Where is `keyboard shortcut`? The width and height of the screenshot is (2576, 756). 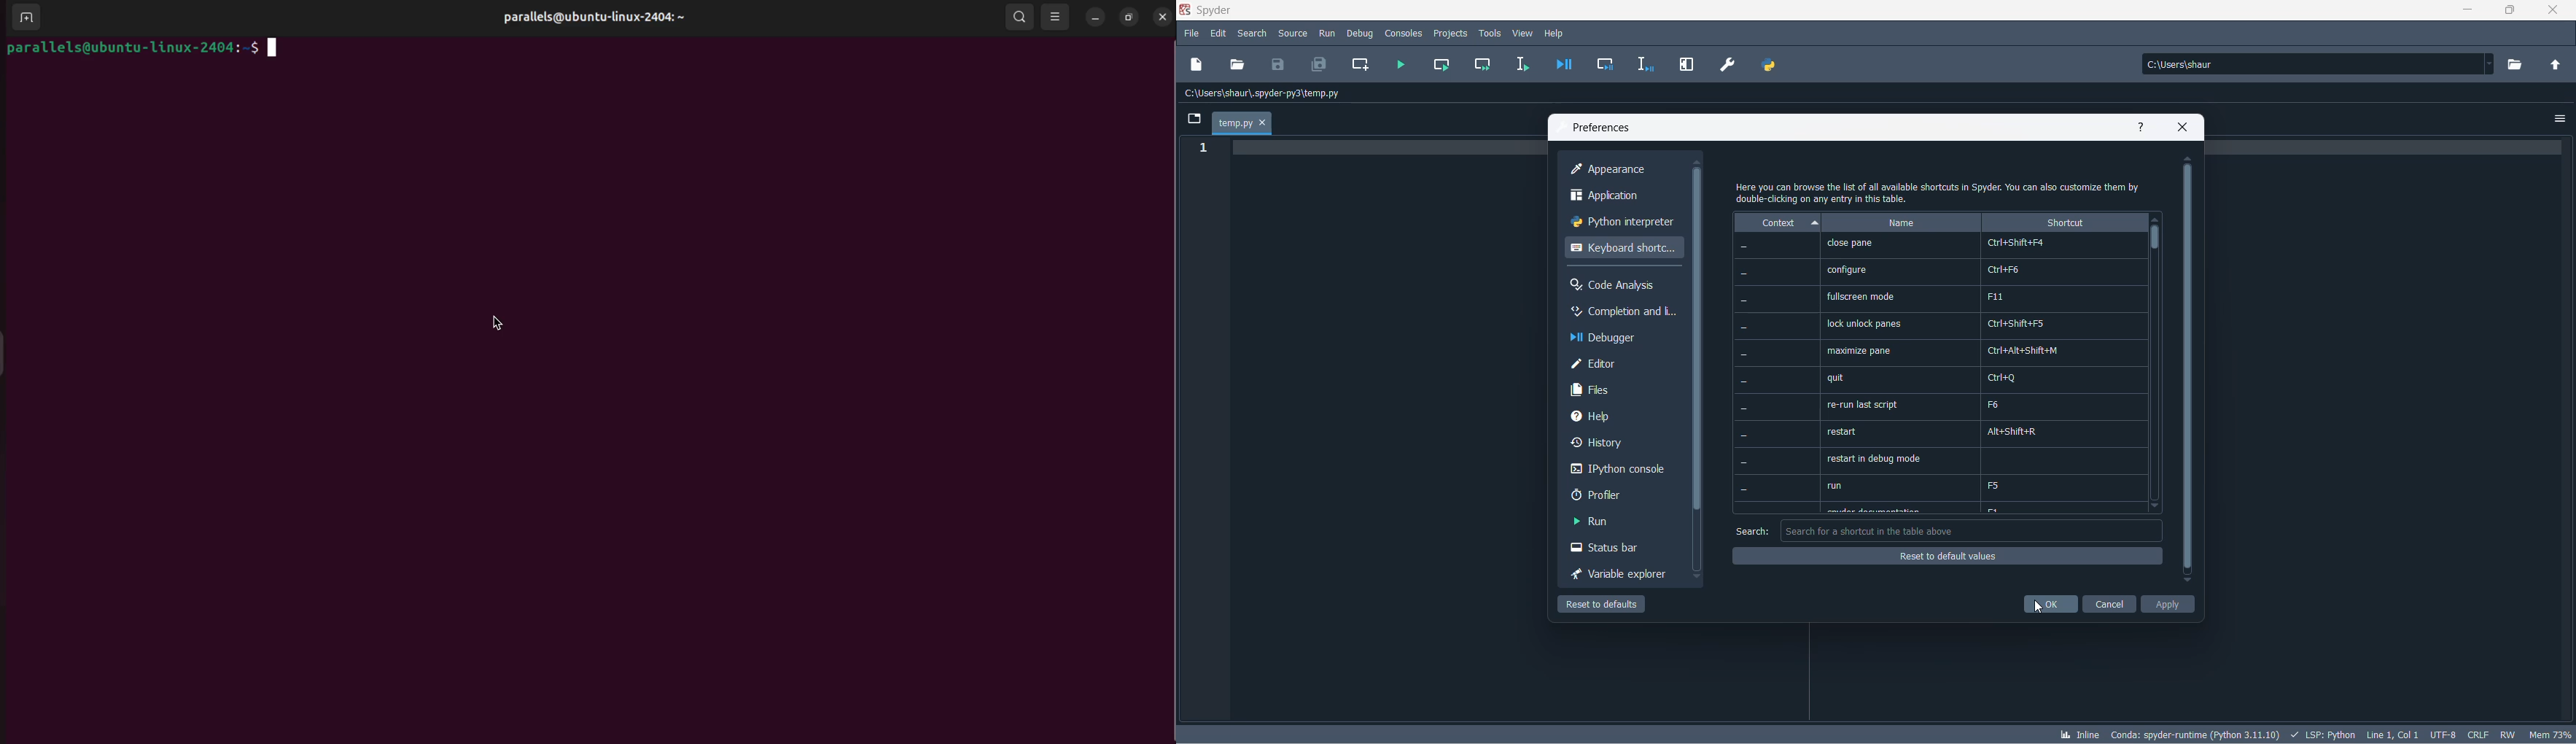
keyboard shortcut is located at coordinates (1627, 249).